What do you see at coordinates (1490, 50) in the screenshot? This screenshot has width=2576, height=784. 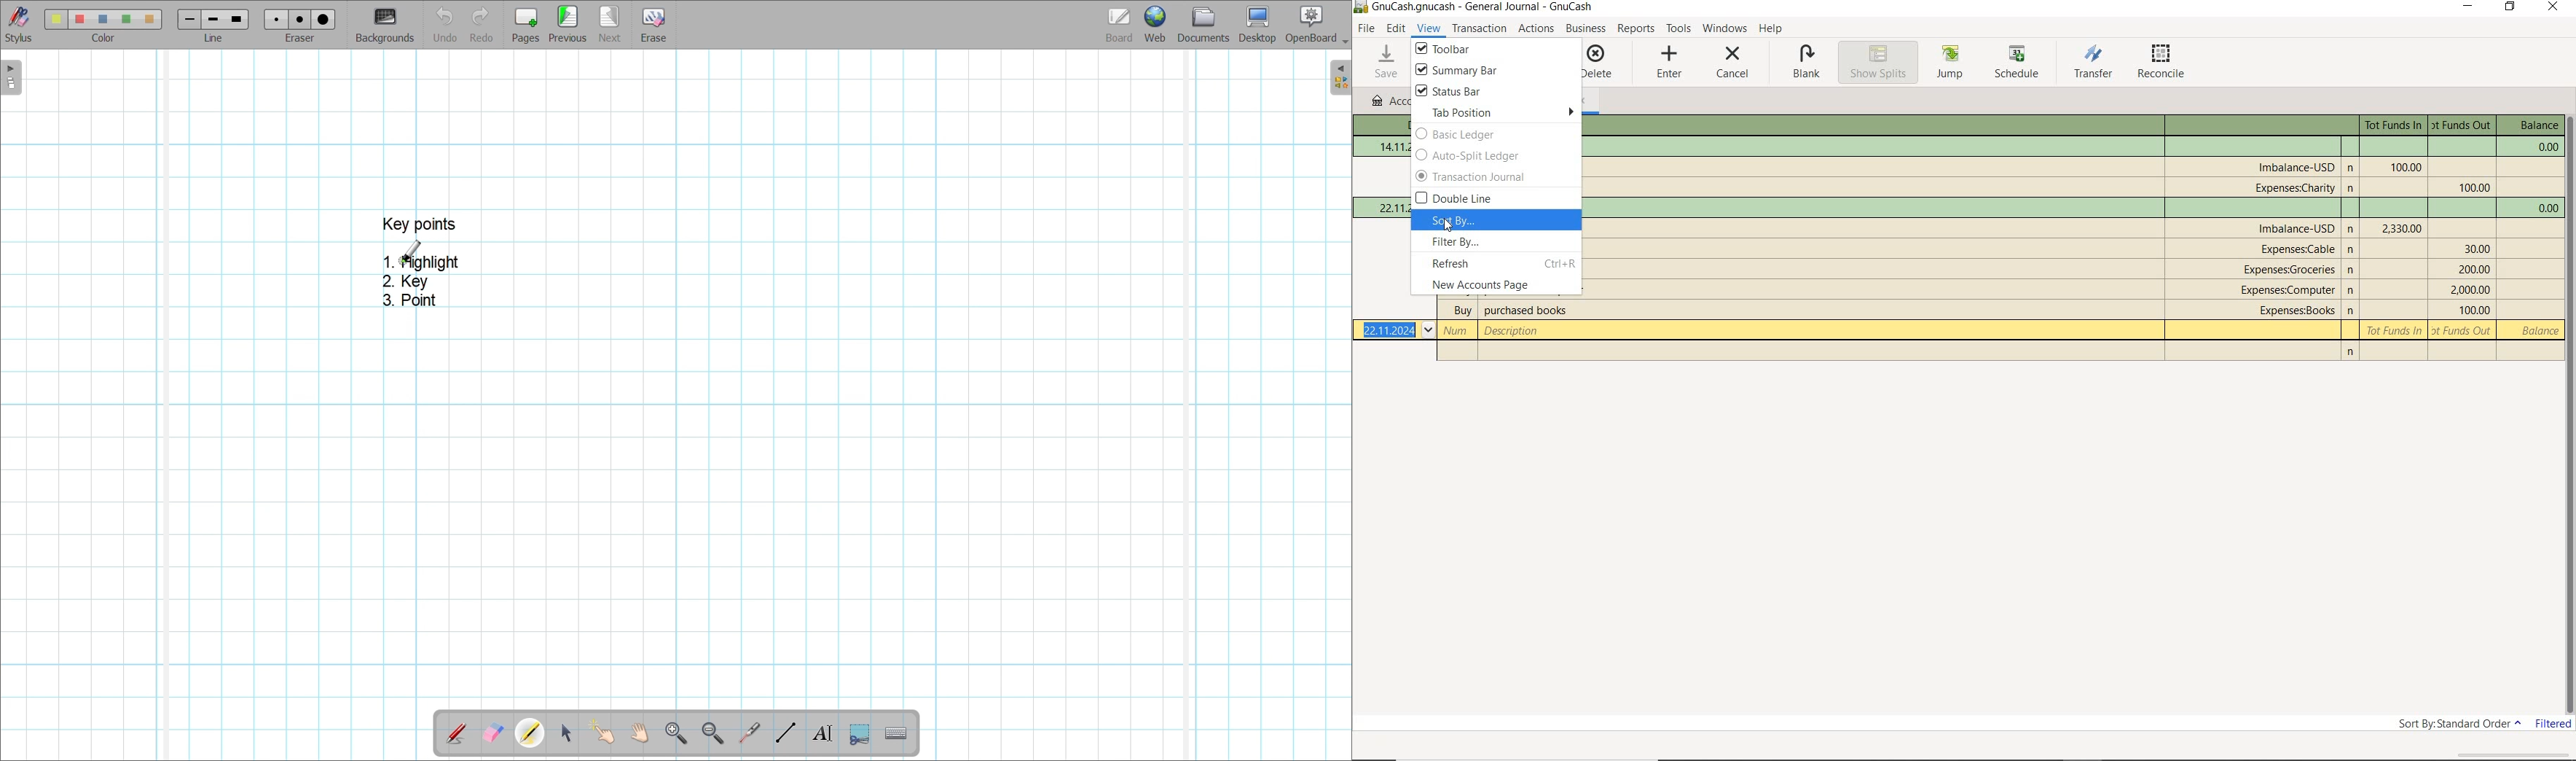 I see `toolbar` at bounding box center [1490, 50].